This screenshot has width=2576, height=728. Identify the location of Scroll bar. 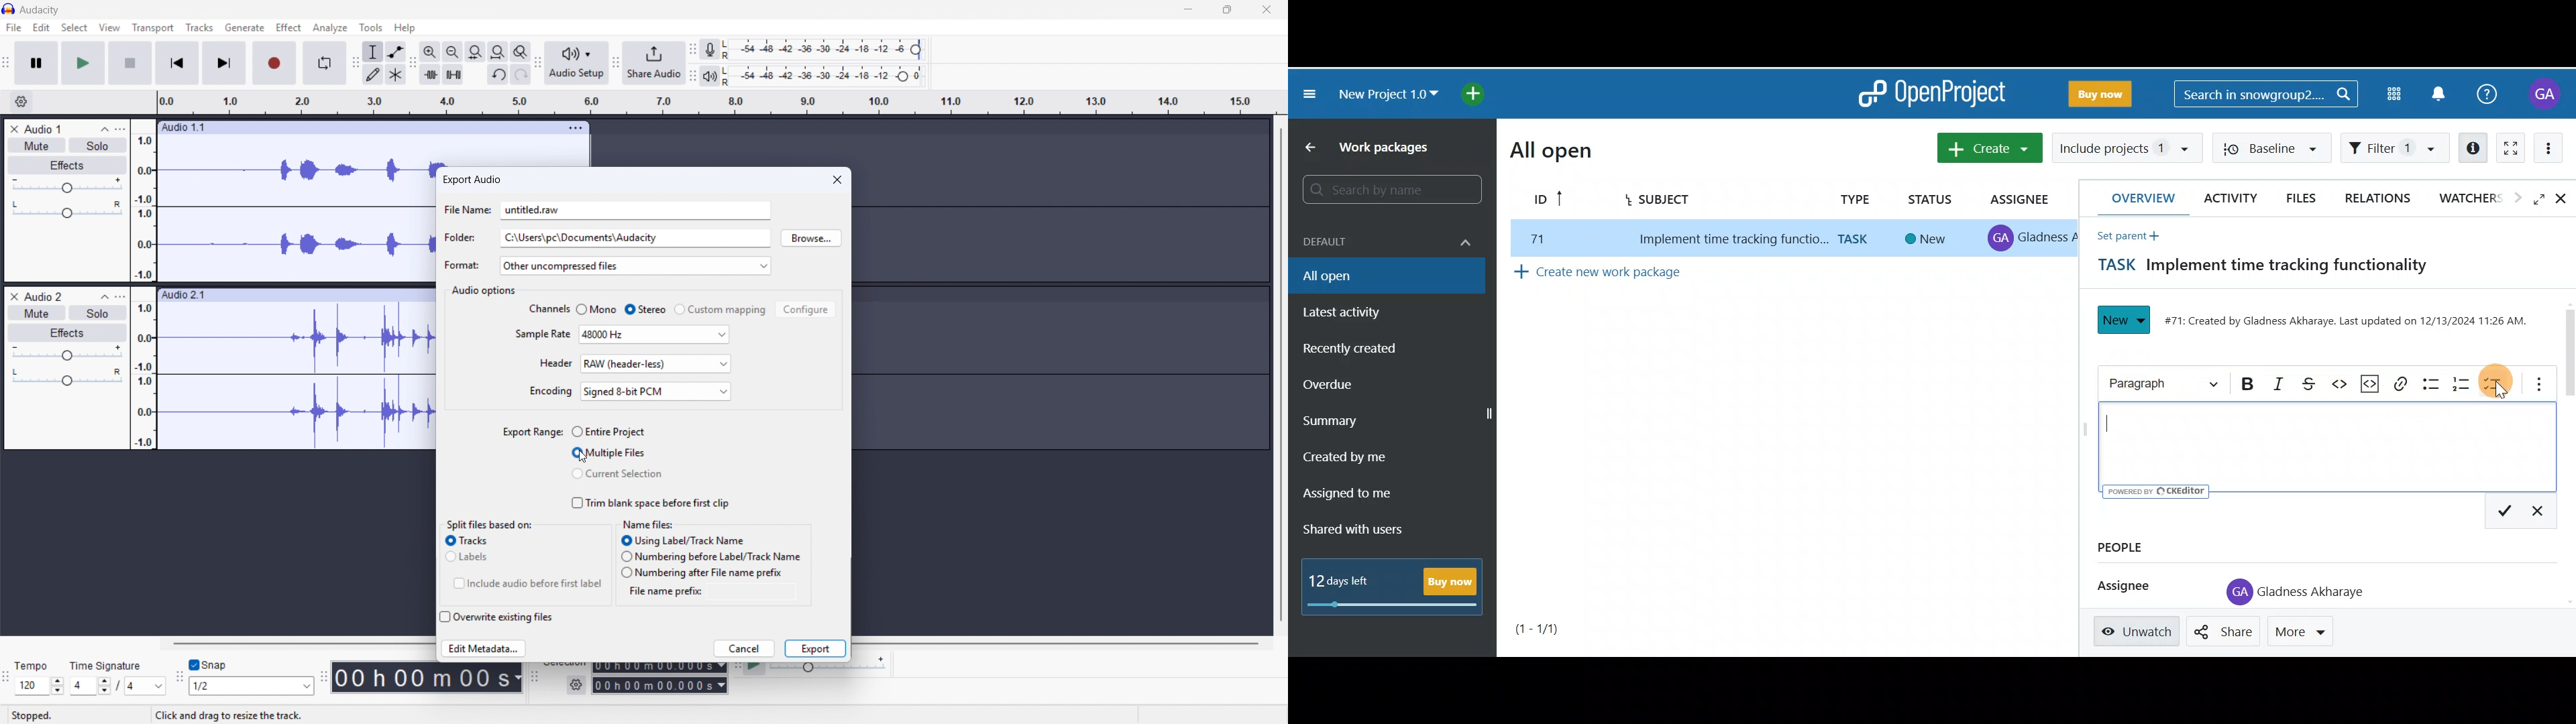
(2568, 348).